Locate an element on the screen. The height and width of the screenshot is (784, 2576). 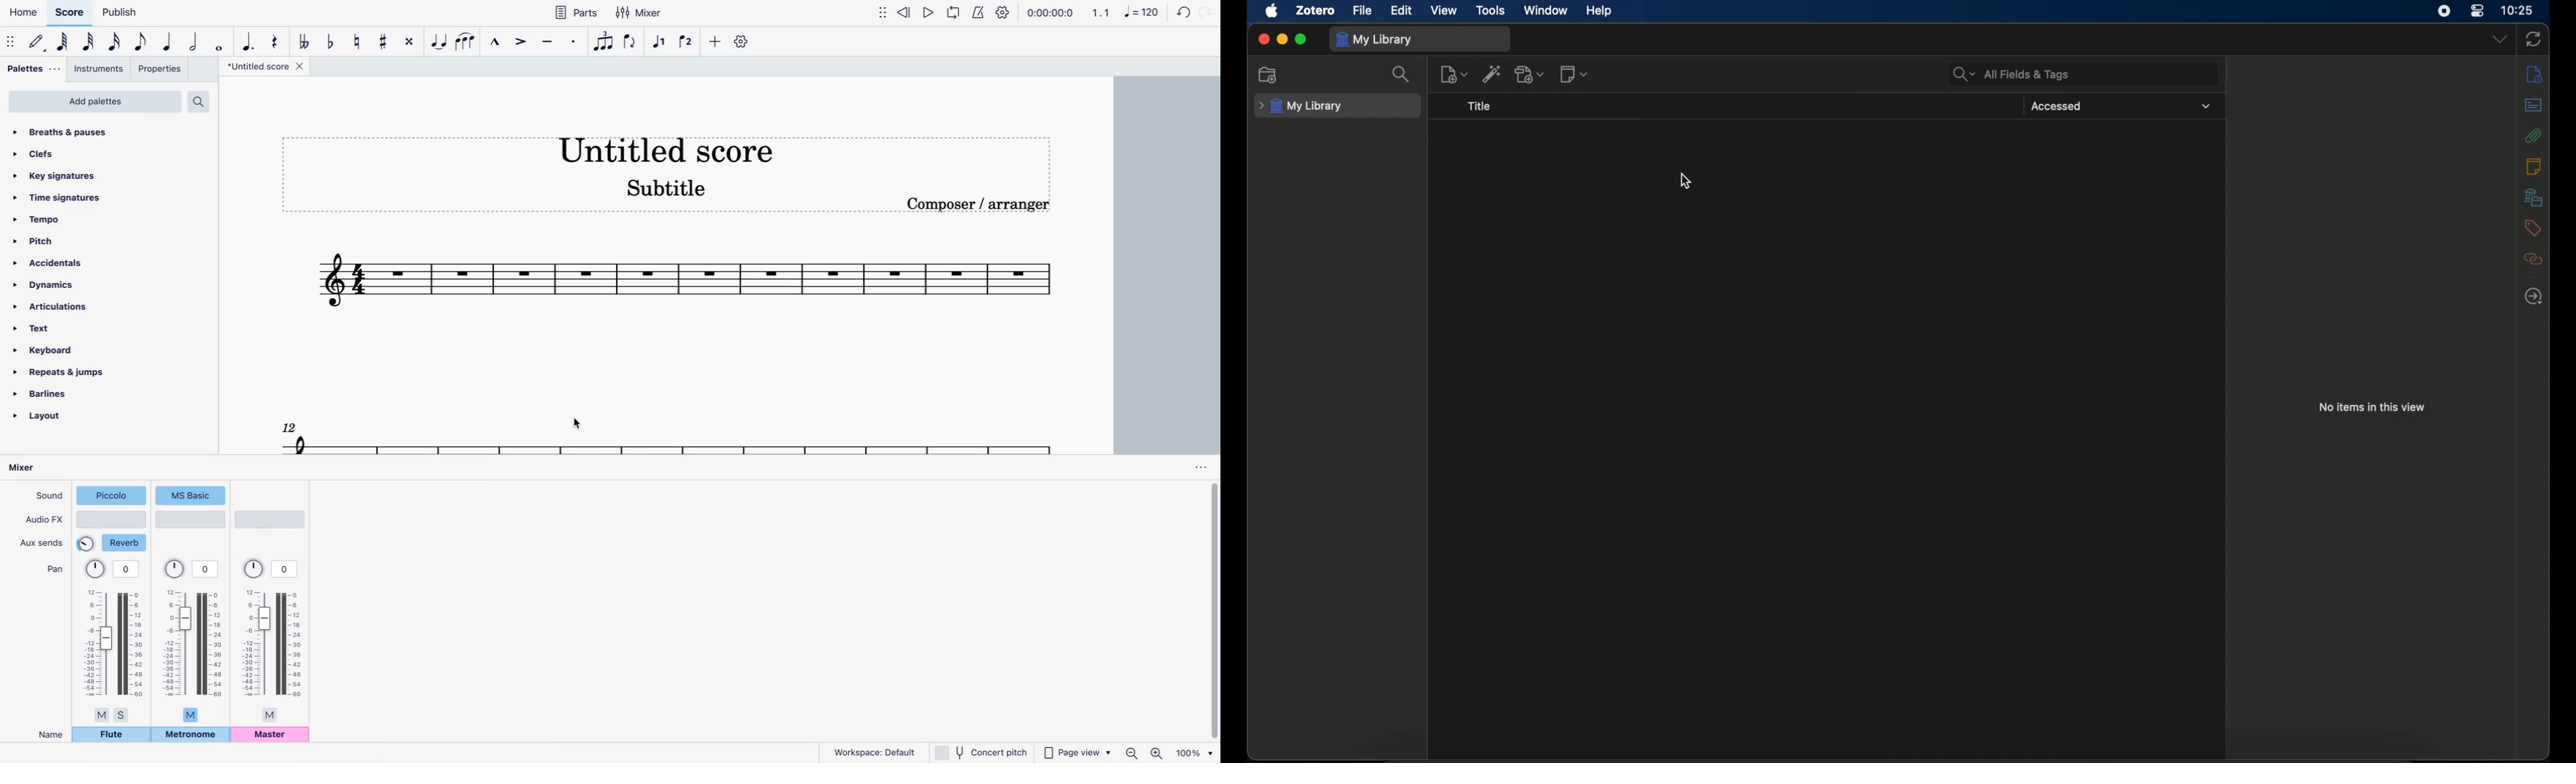
help is located at coordinates (1599, 11).